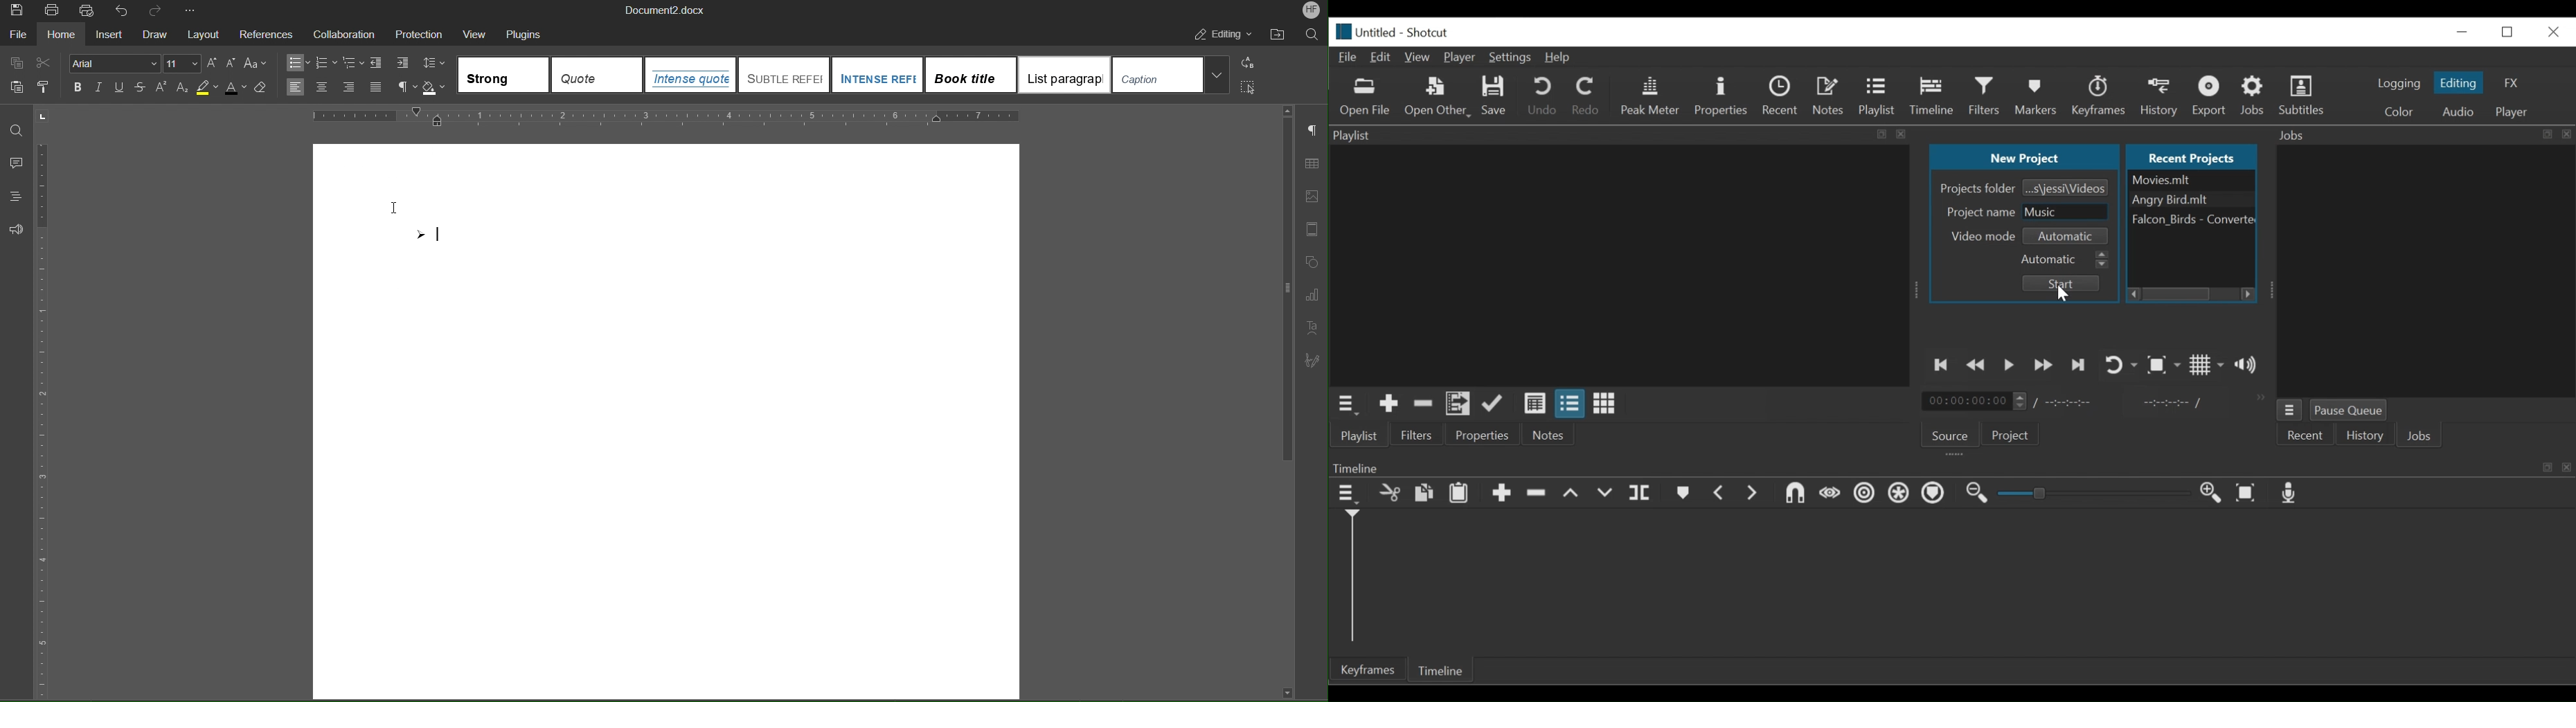 This screenshot has height=728, width=2576. What do you see at coordinates (1365, 98) in the screenshot?
I see `Open File` at bounding box center [1365, 98].